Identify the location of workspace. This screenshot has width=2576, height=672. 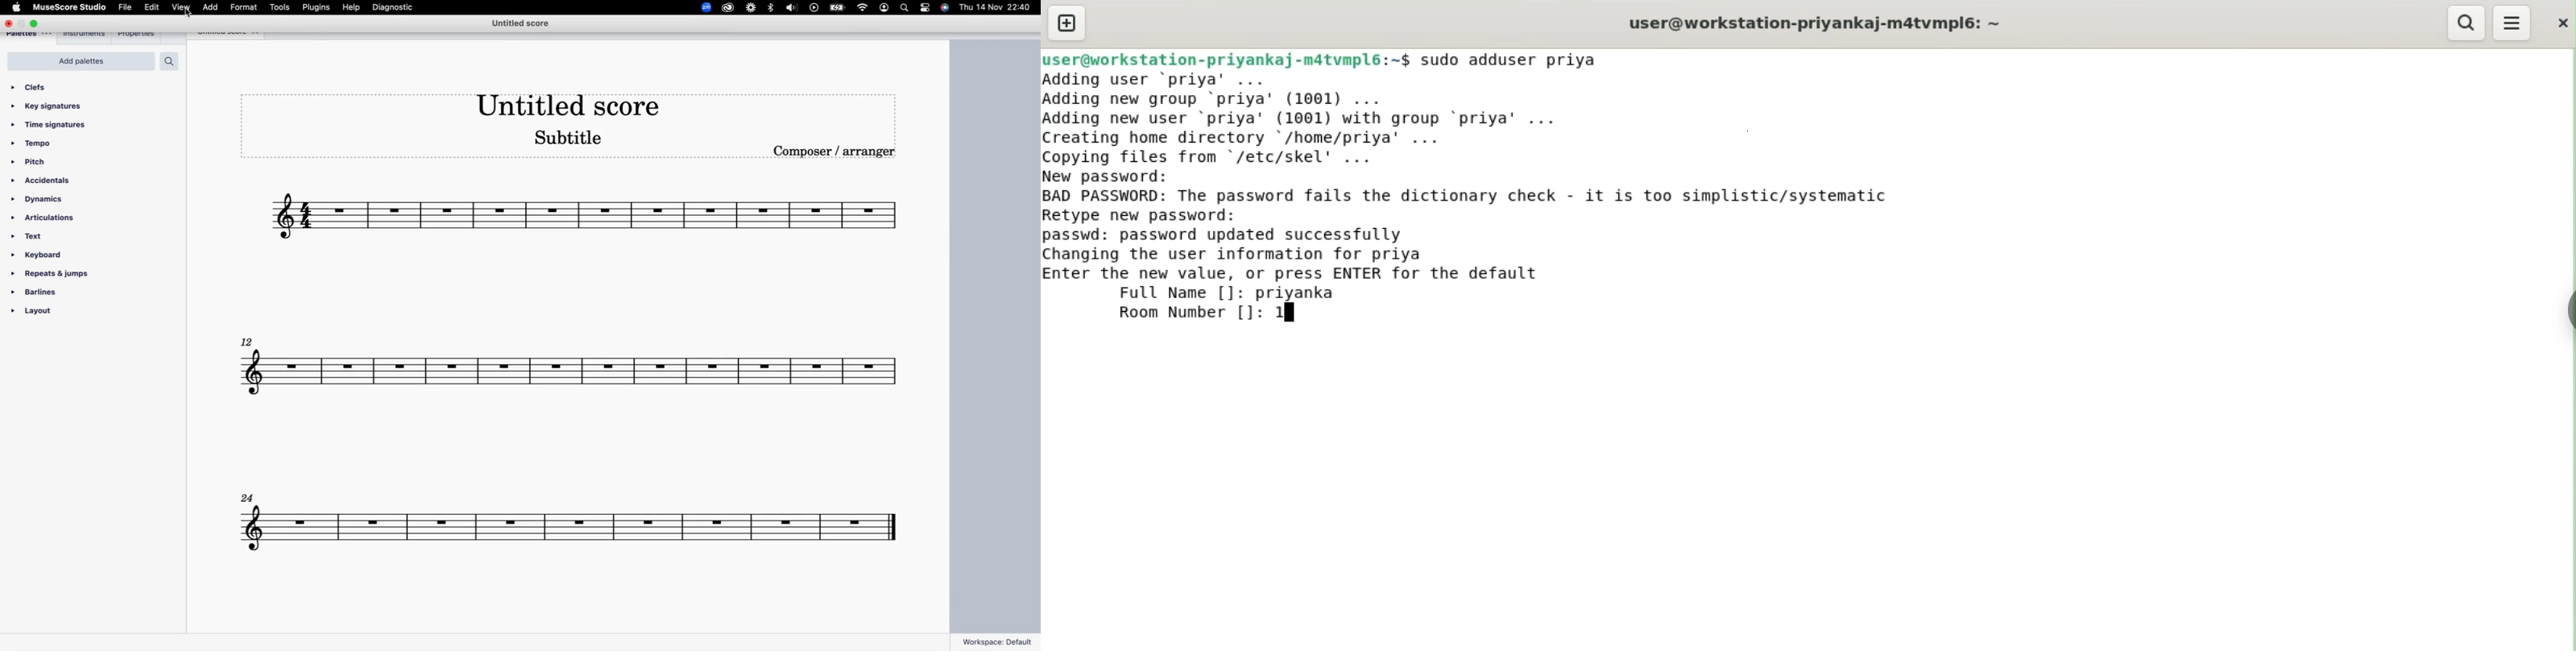
(998, 641).